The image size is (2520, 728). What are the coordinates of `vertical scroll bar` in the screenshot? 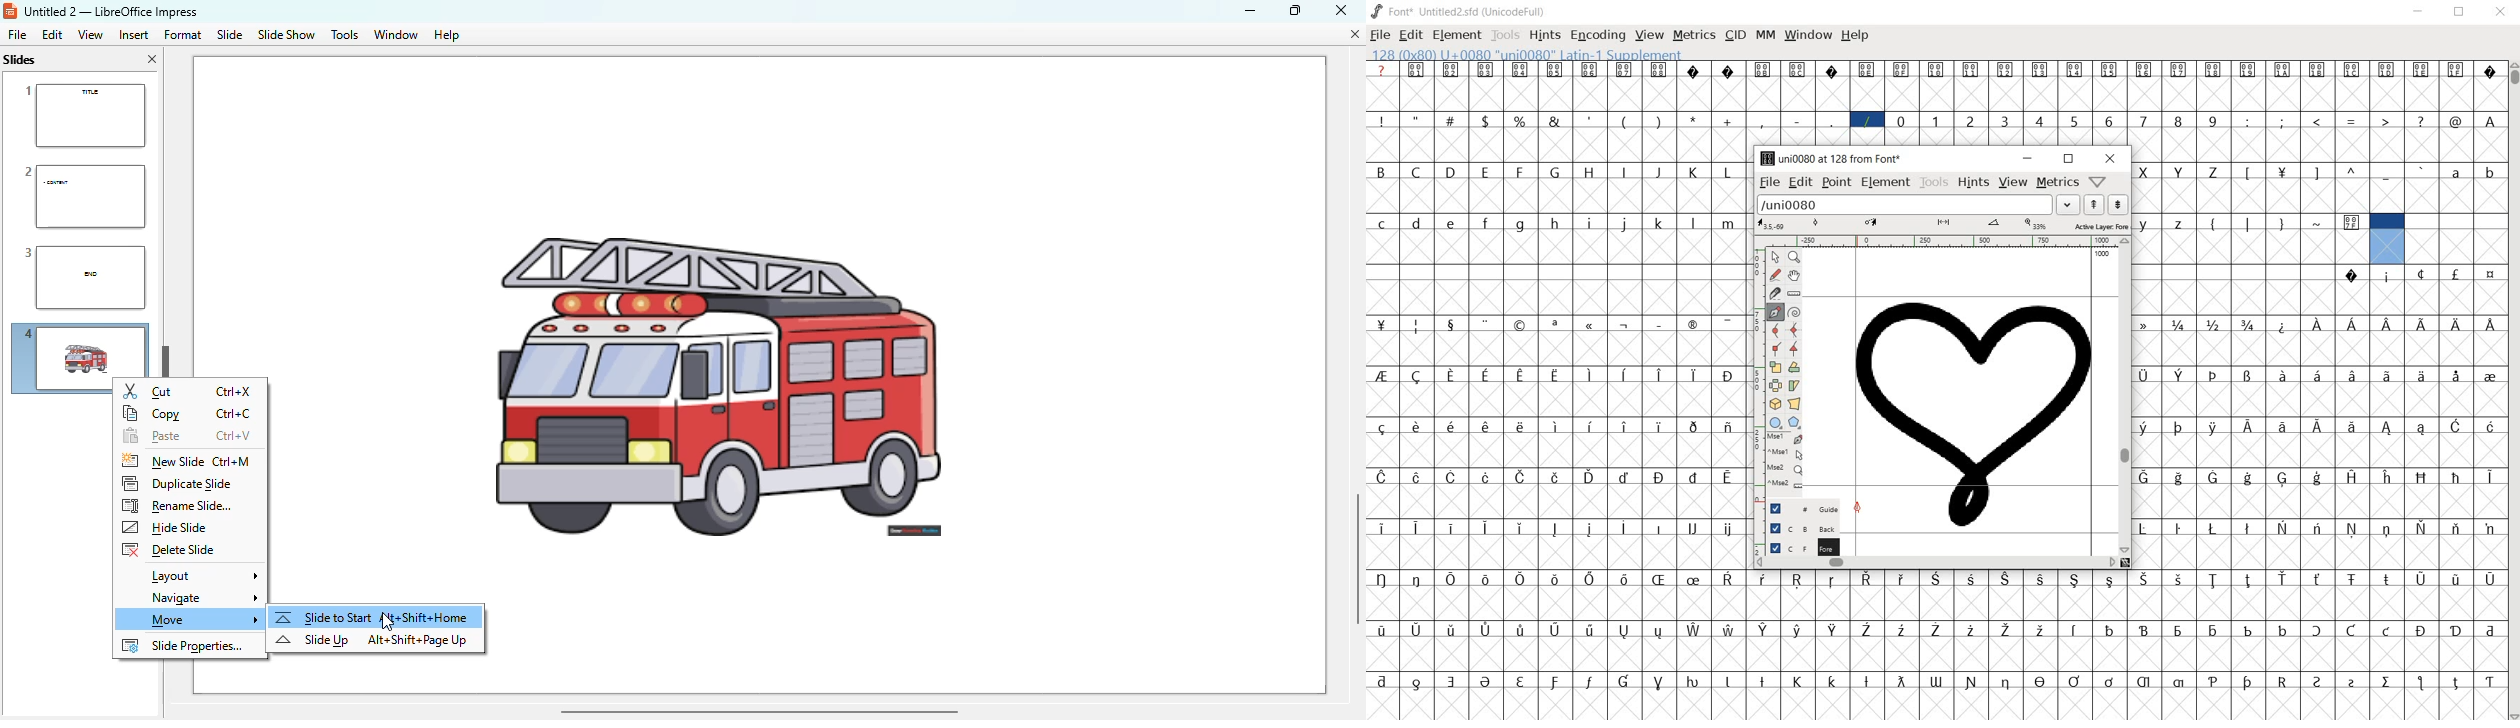 It's located at (1352, 555).